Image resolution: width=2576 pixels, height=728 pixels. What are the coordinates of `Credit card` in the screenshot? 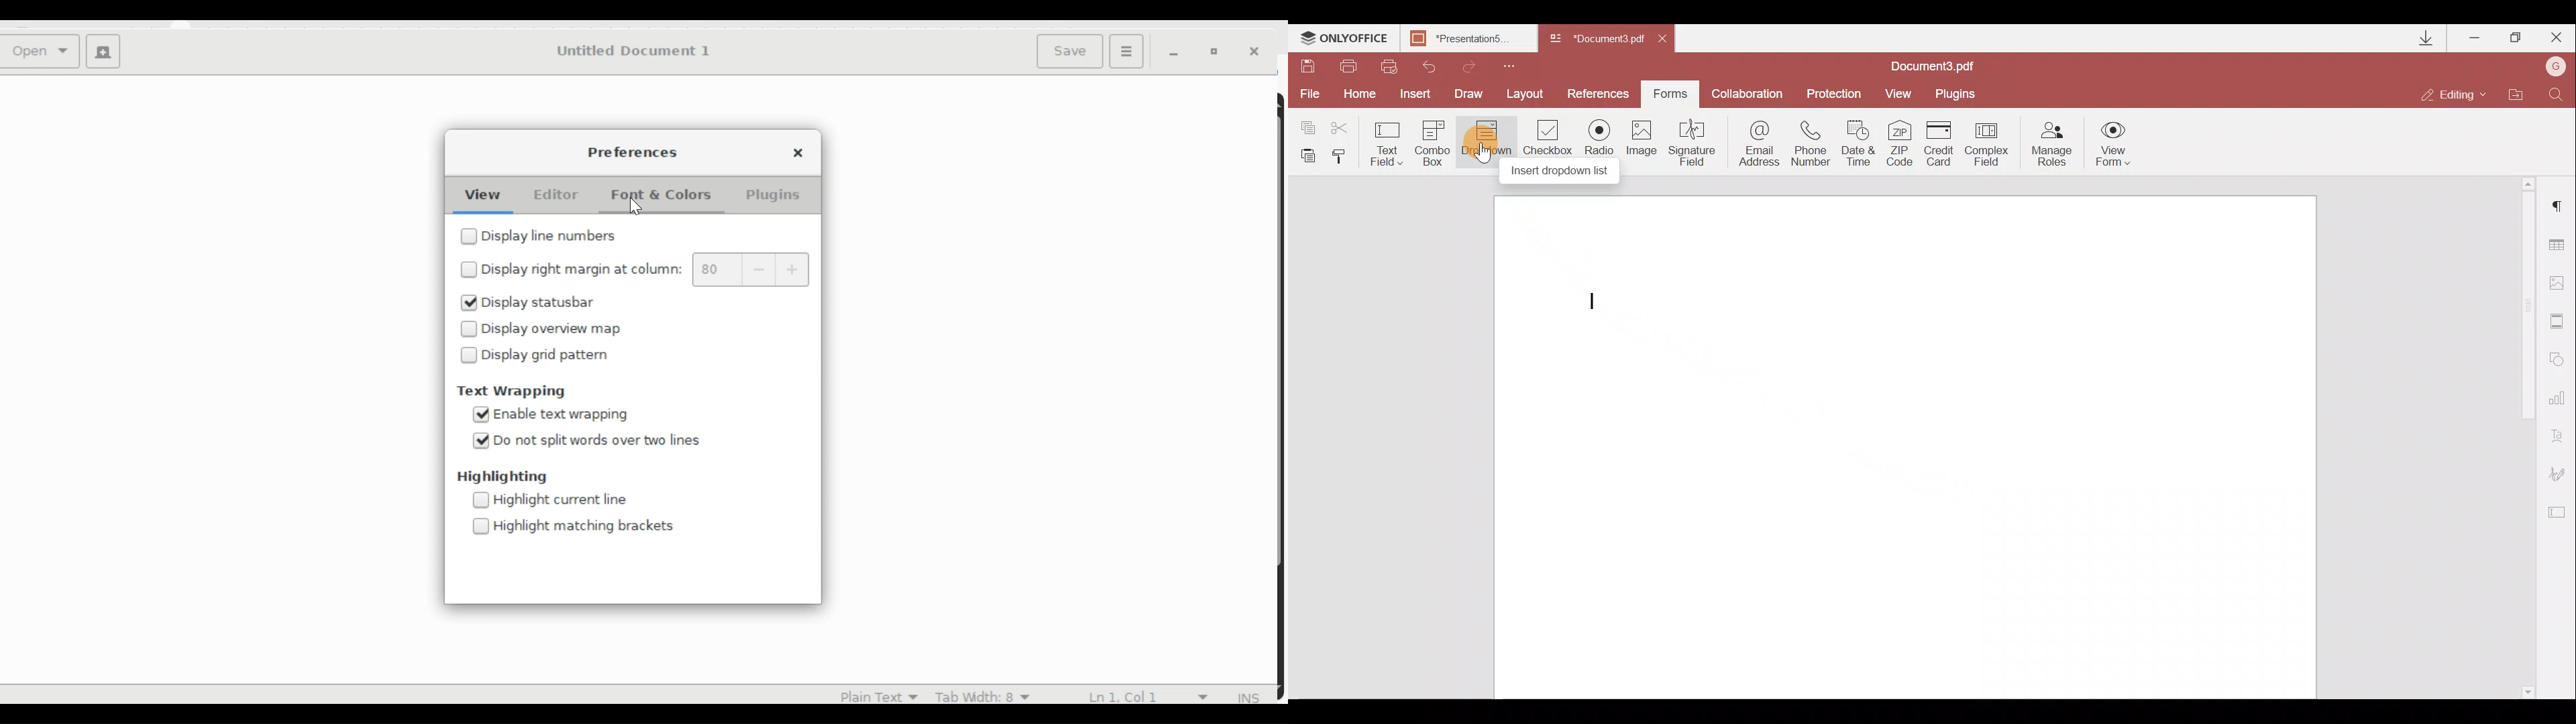 It's located at (1941, 142).